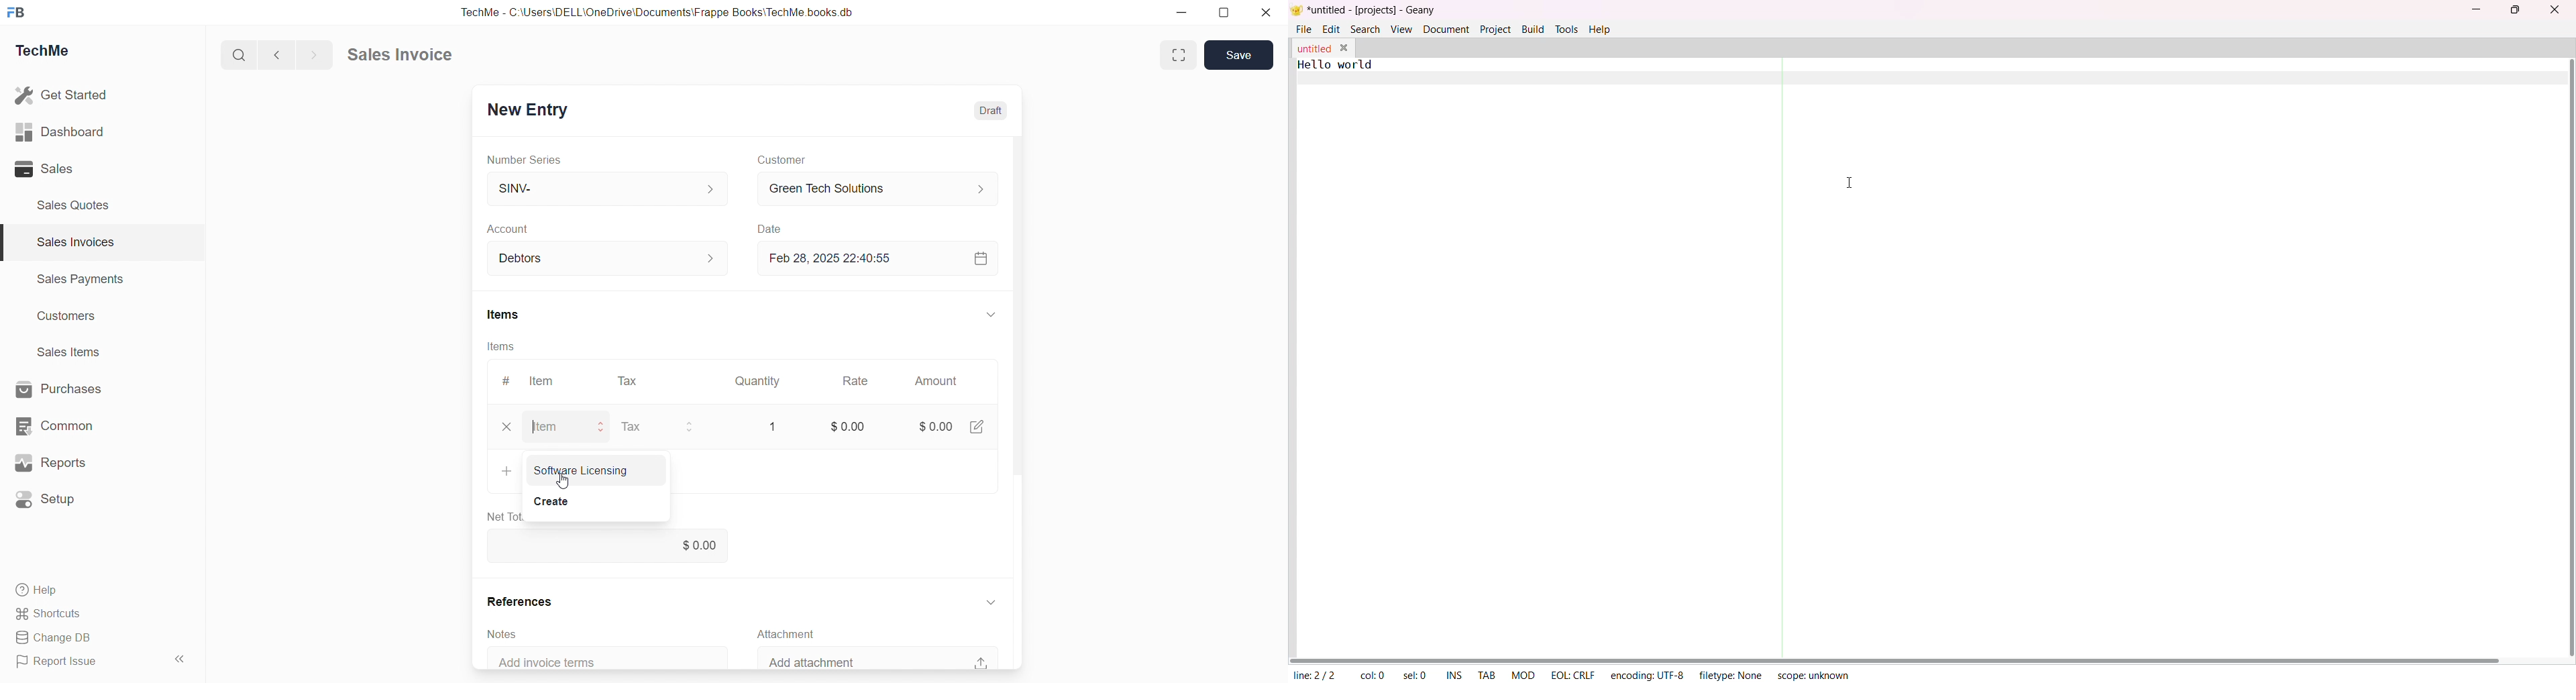 The height and width of the screenshot is (700, 2576). I want to click on Sales invoices, so click(74, 242).